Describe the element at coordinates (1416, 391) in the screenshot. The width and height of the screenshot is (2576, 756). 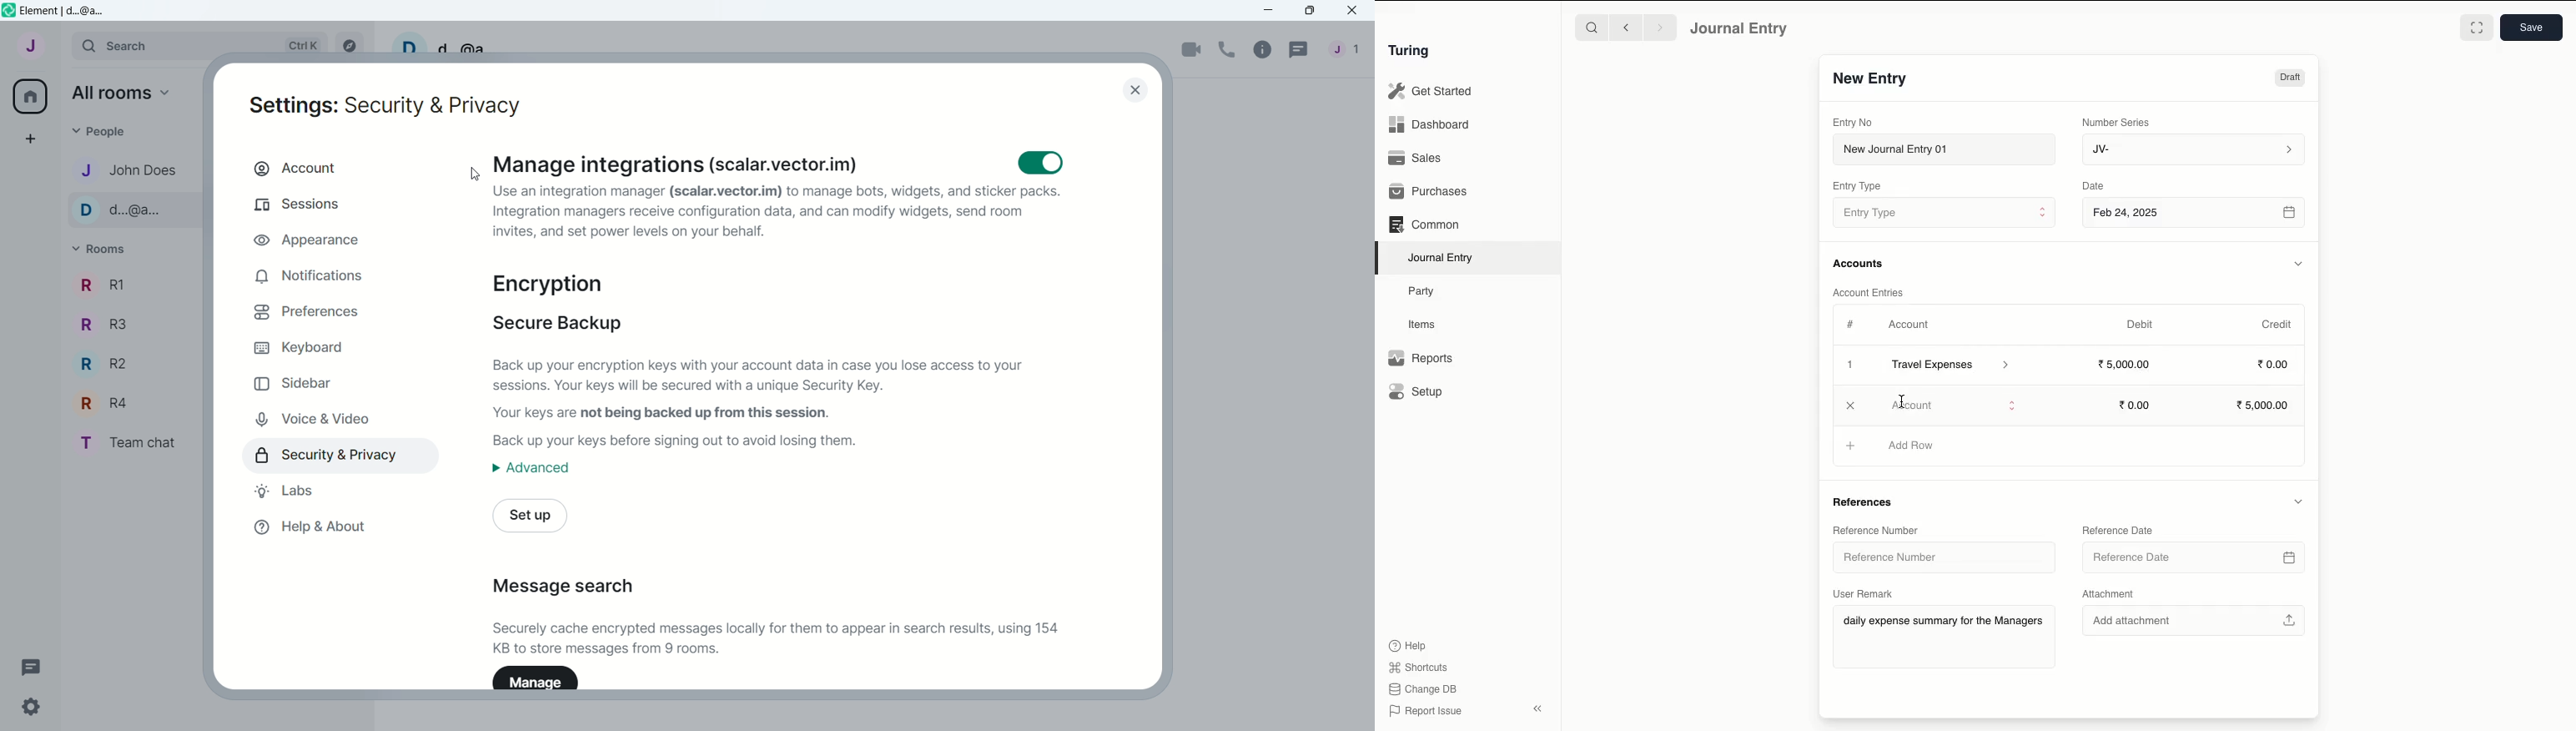
I see `Setup` at that location.